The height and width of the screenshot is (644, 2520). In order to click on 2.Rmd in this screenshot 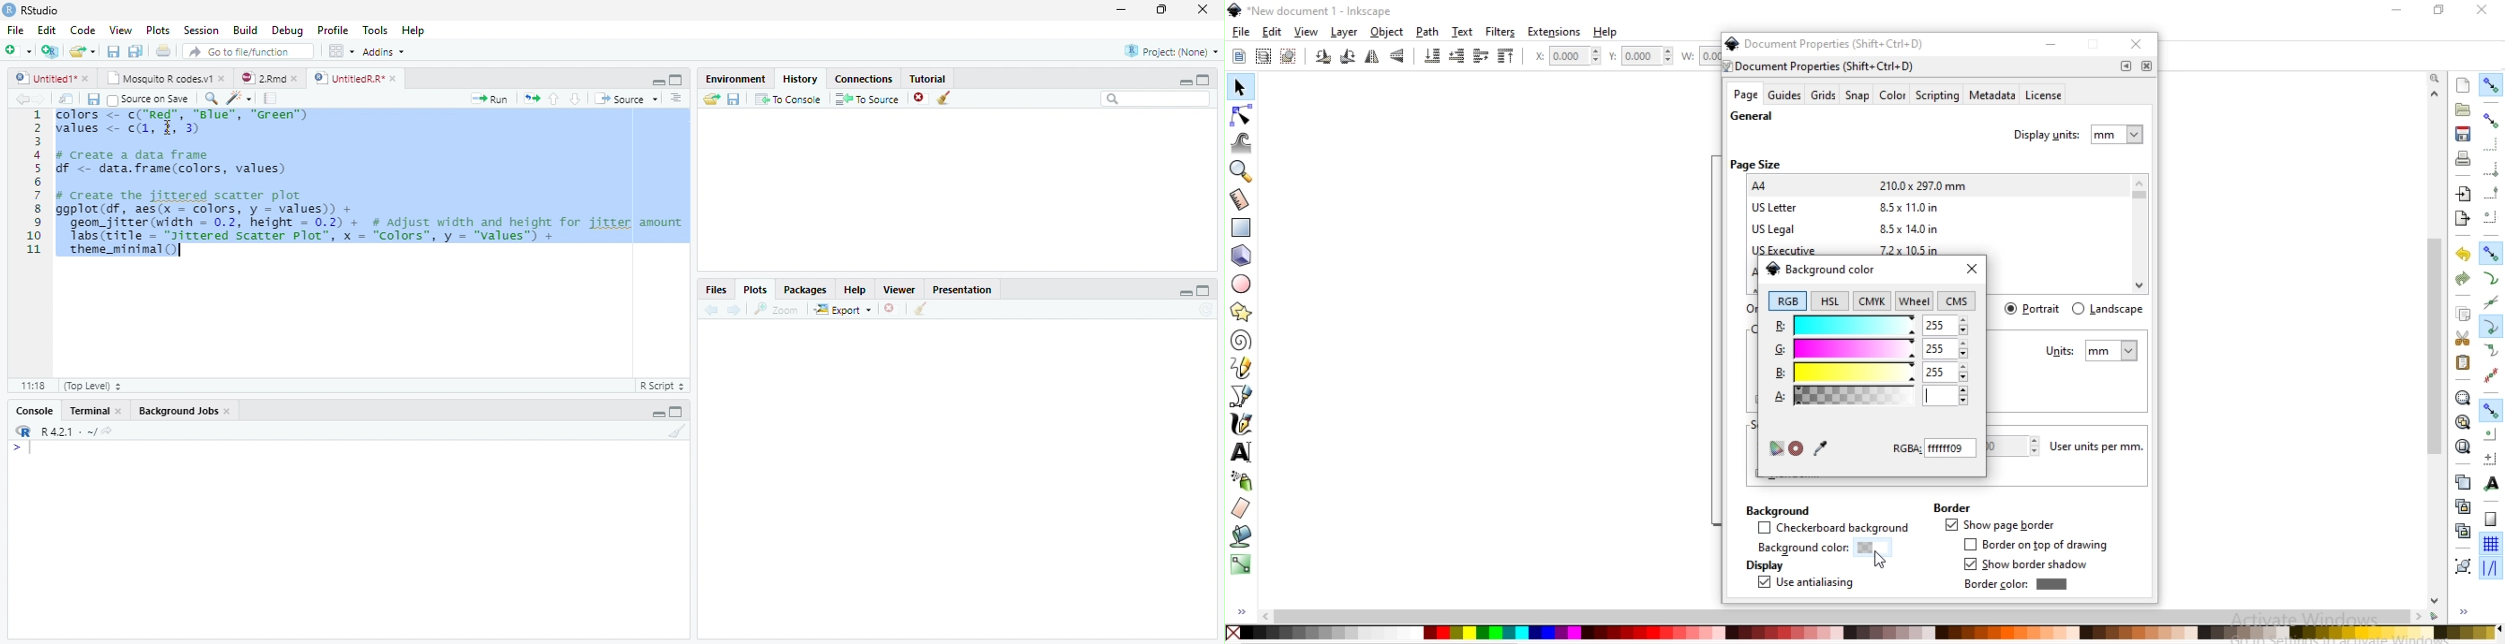, I will do `click(261, 78)`.